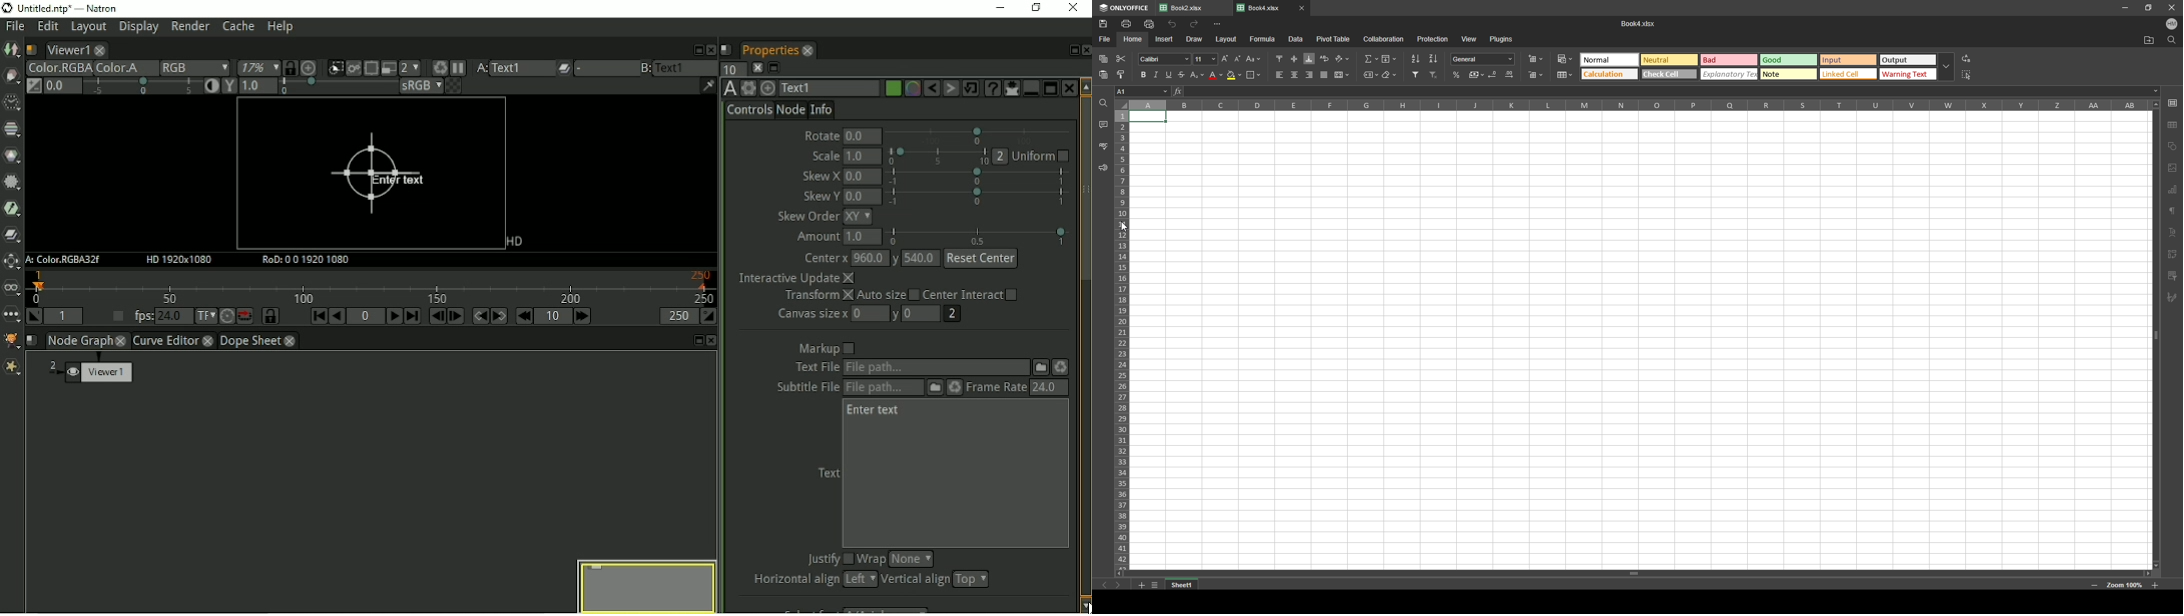 The height and width of the screenshot is (616, 2184). Describe the element at coordinates (2173, 40) in the screenshot. I see `search` at that location.